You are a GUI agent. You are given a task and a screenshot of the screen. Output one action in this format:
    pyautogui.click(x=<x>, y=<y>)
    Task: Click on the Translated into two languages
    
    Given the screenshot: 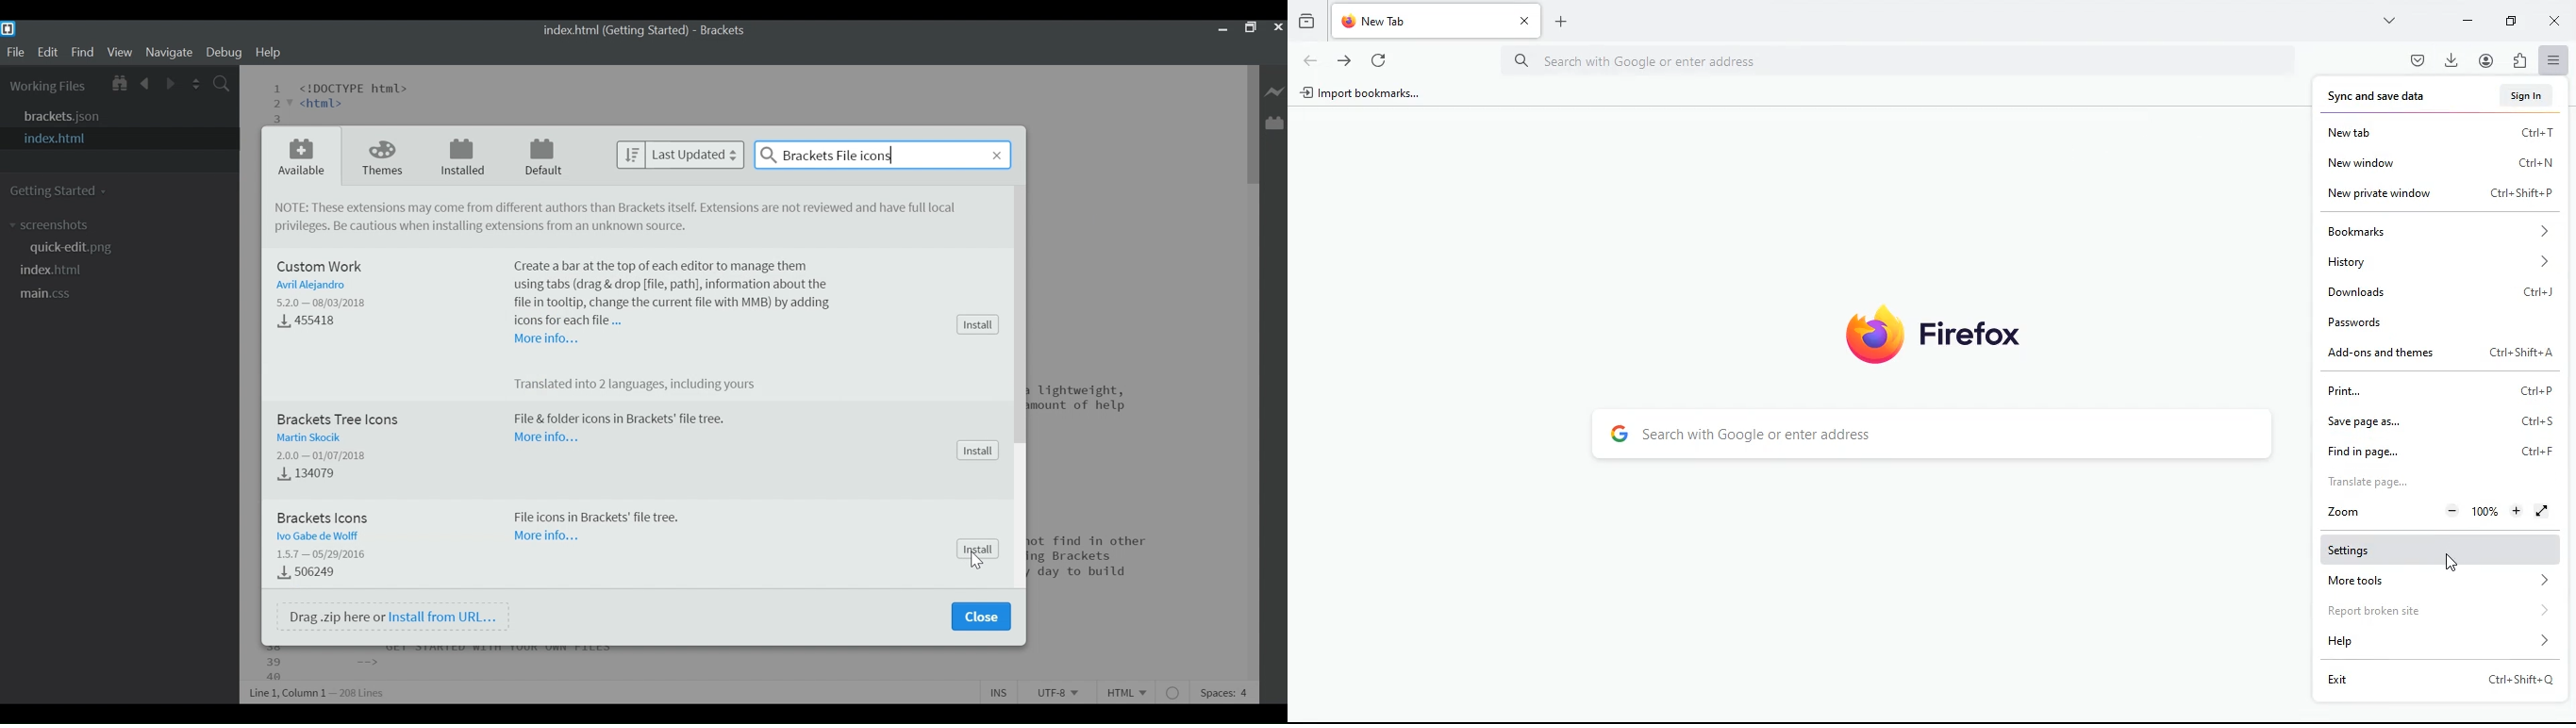 What is the action you would take?
    pyautogui.click(x=643, y=385)
    